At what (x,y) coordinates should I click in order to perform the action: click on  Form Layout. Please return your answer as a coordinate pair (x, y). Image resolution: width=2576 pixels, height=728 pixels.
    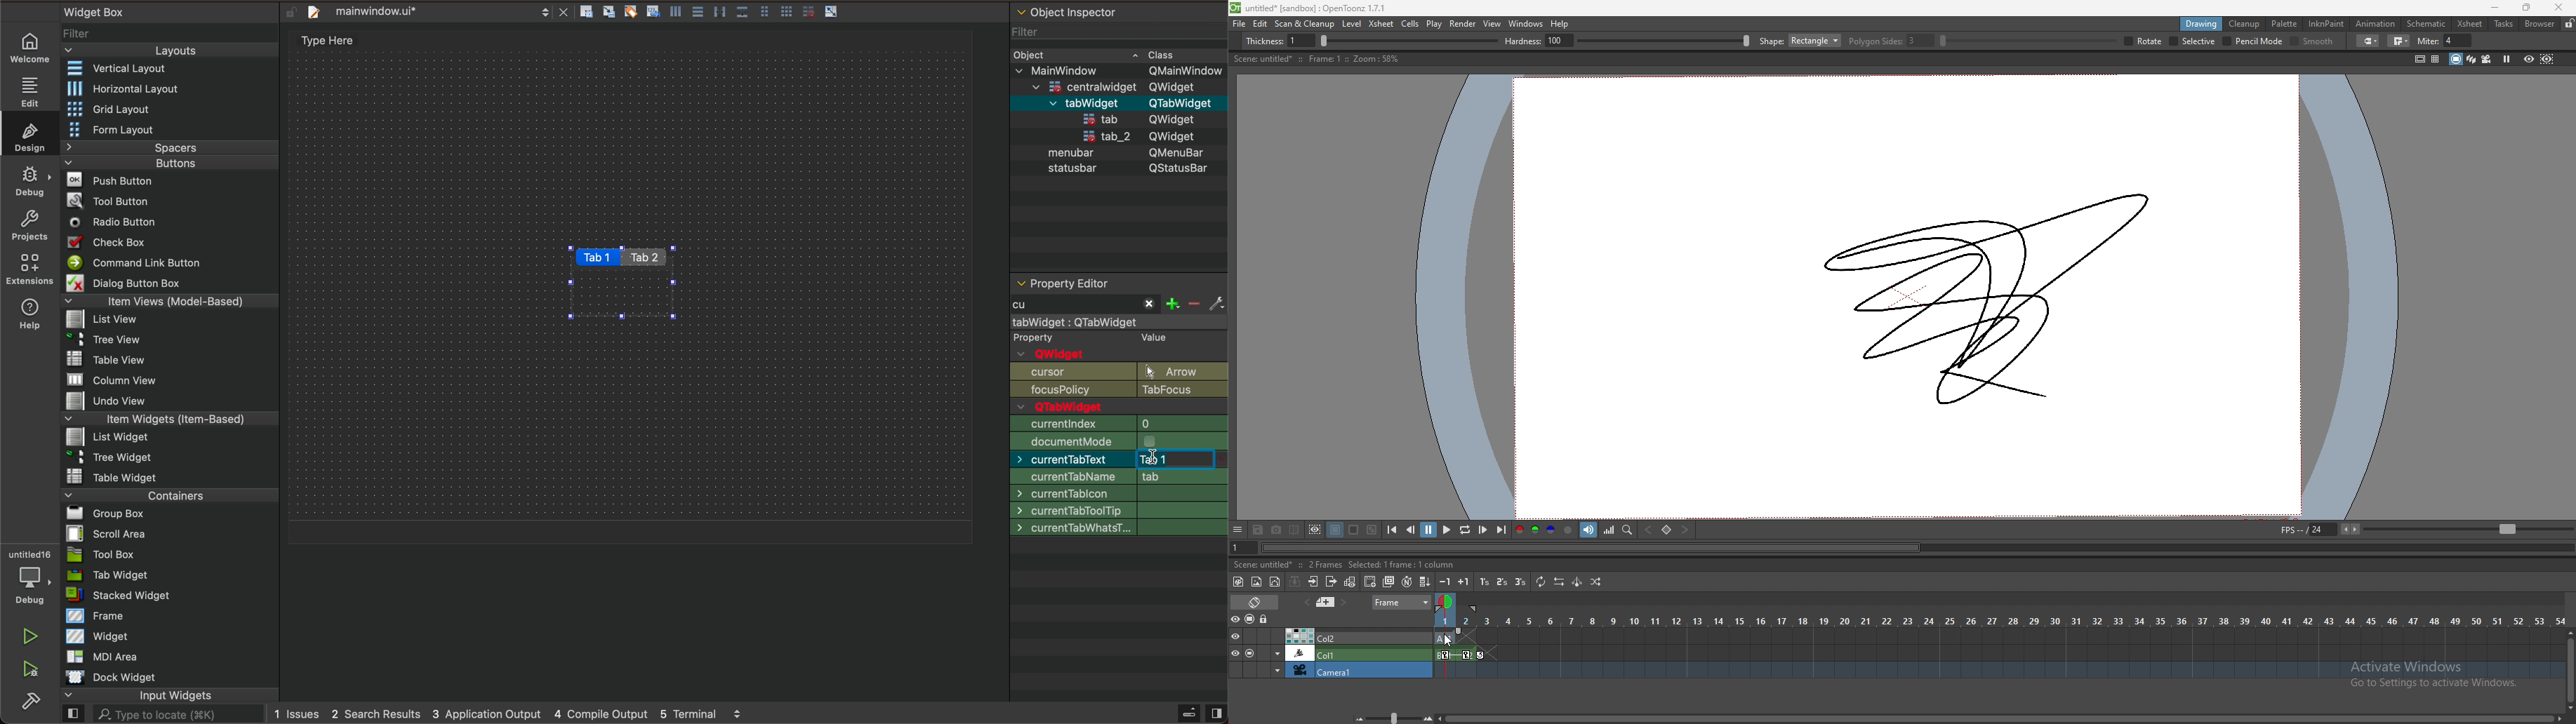
    Looking at the image, I should click on (113, 130).